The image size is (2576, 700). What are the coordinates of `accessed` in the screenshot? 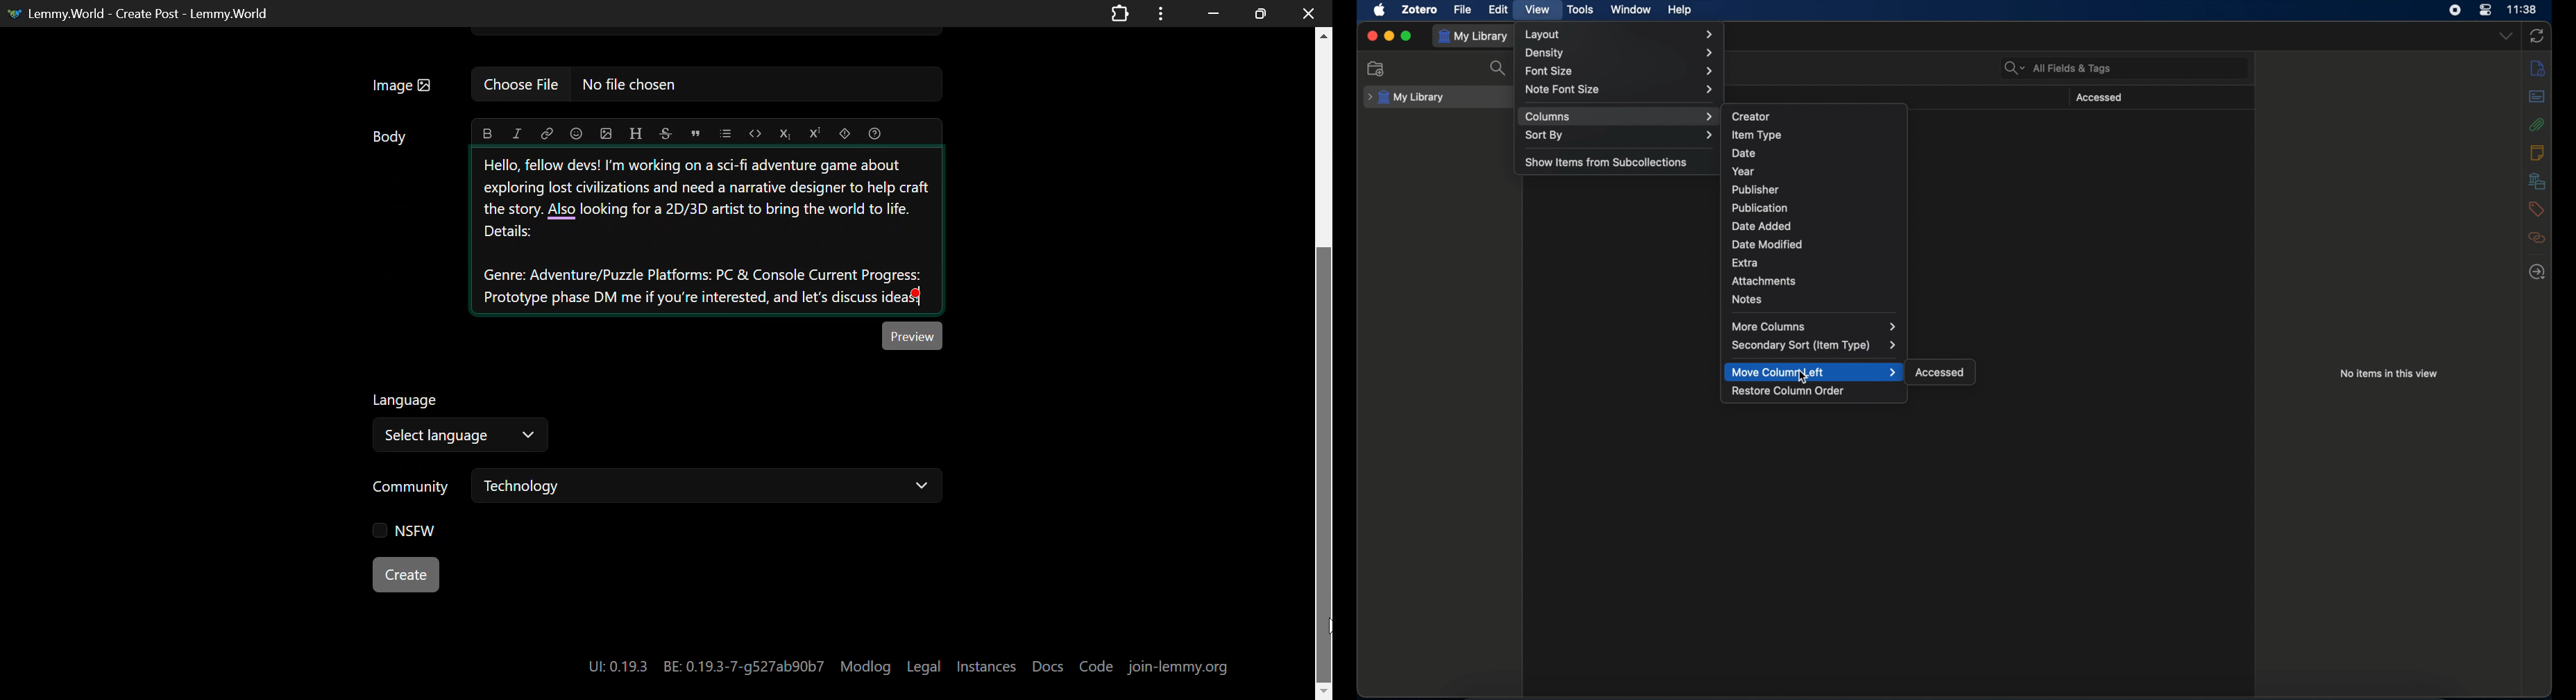 It's located at (1941, 373).